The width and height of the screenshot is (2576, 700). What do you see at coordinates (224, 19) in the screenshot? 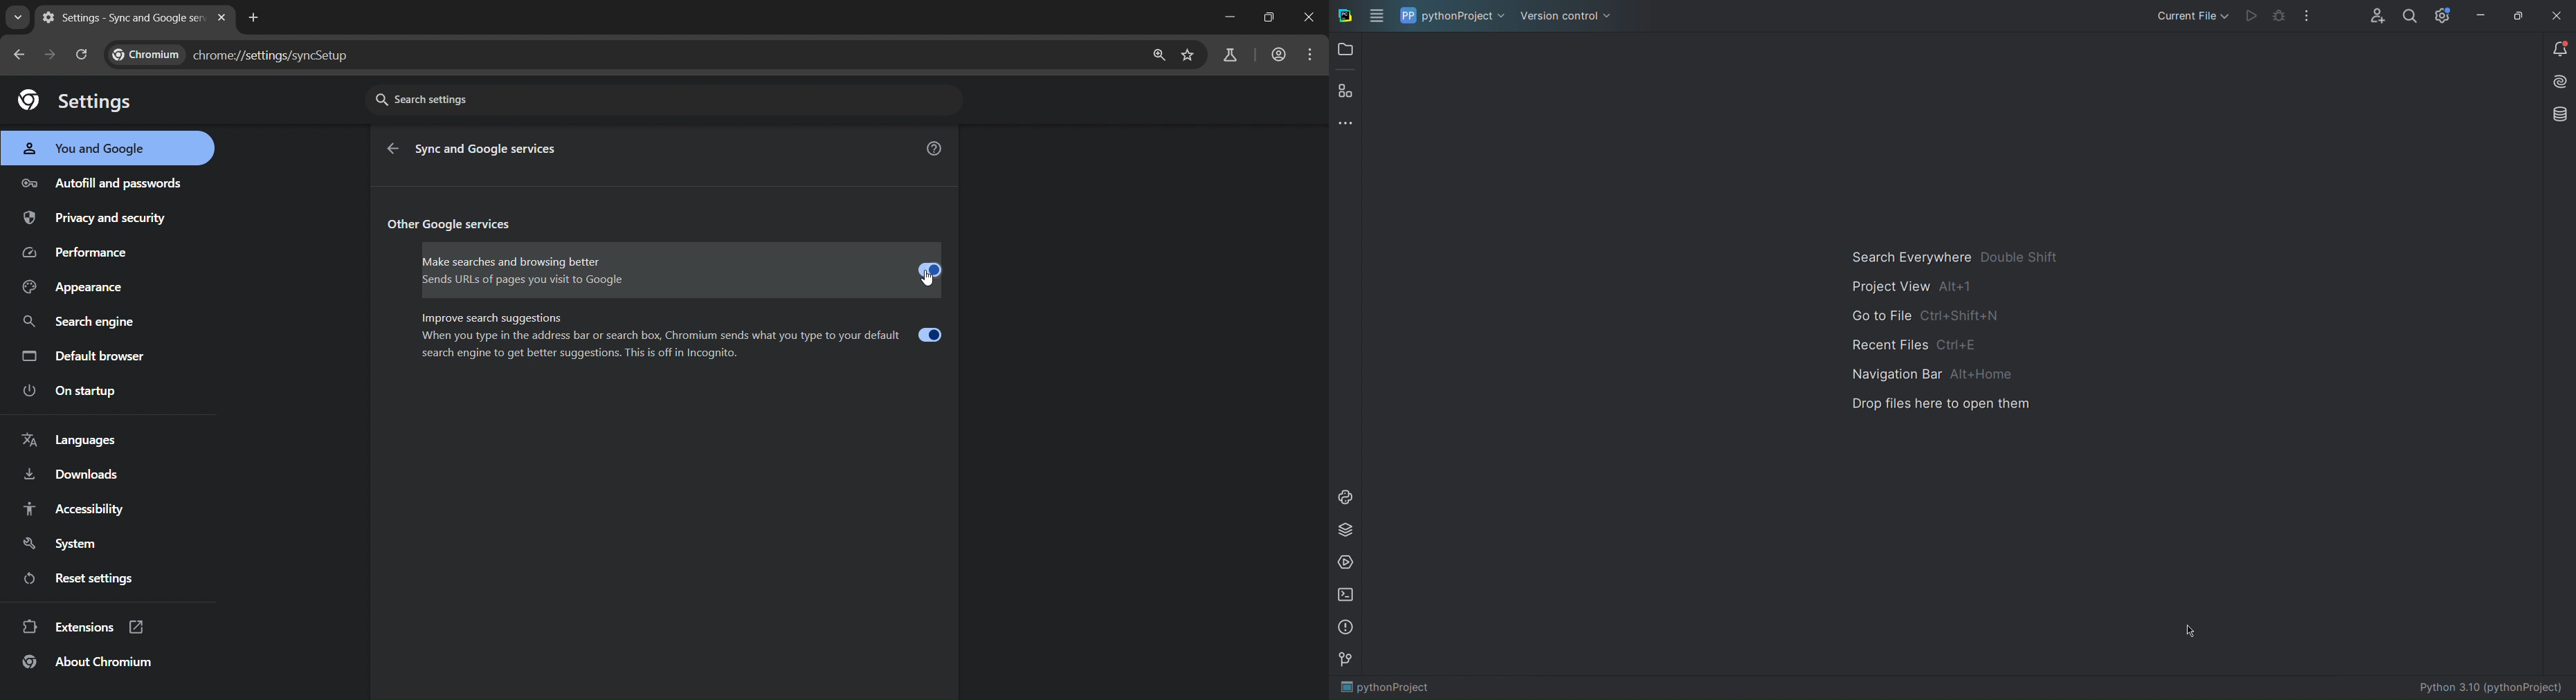
I see `close tab` at bounding box center [224, 19].